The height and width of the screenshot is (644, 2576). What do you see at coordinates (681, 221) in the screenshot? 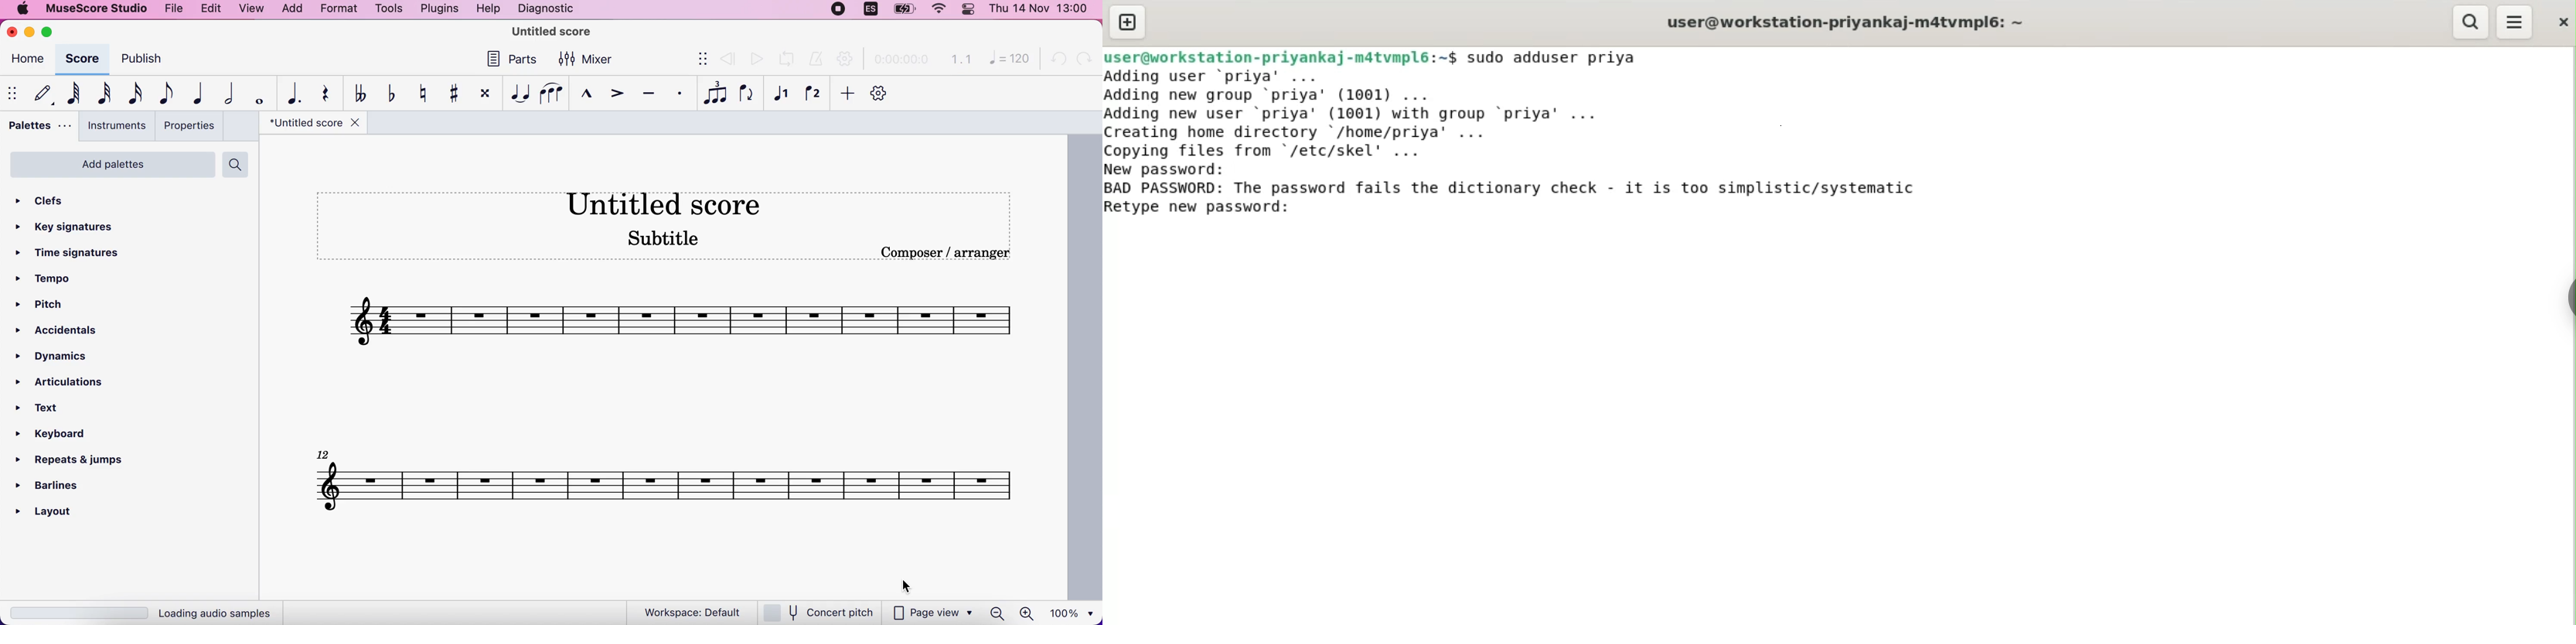
I see `Untitled scores subtitle` at bounding box center [681, 221].